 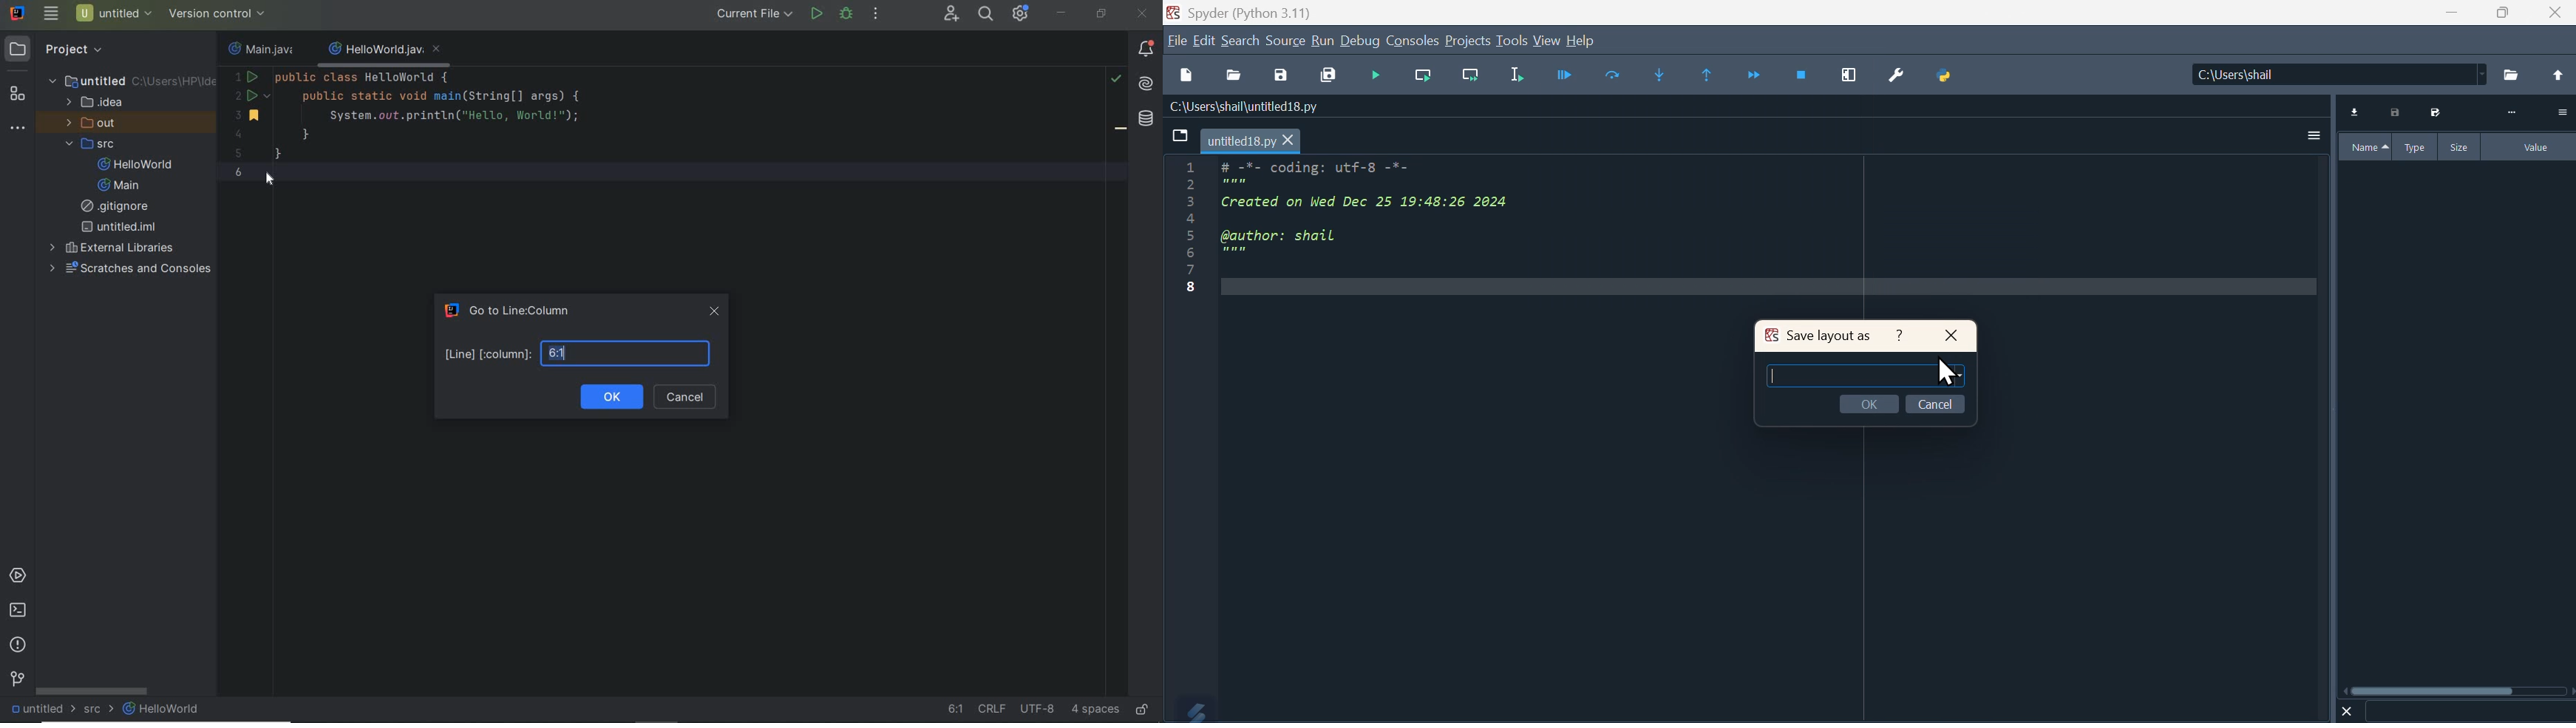 I want to click on Run, so click(x=1322, y=40).